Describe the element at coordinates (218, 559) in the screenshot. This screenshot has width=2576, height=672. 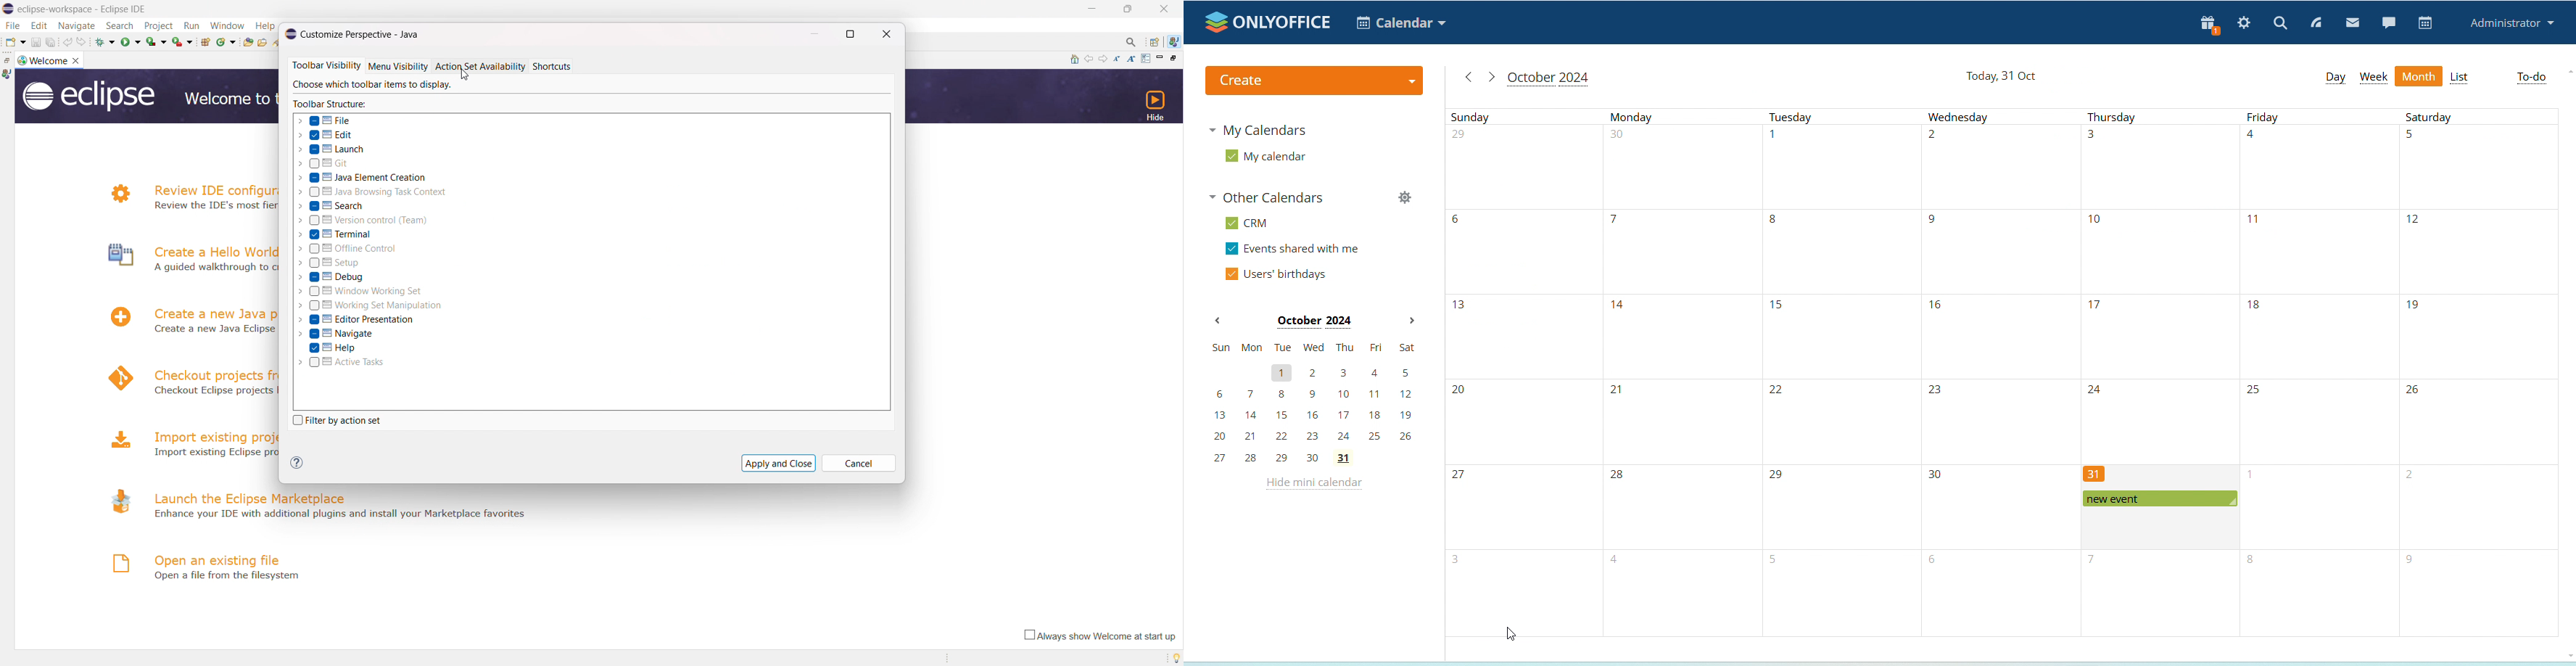
I see `open an existing file` at that location.